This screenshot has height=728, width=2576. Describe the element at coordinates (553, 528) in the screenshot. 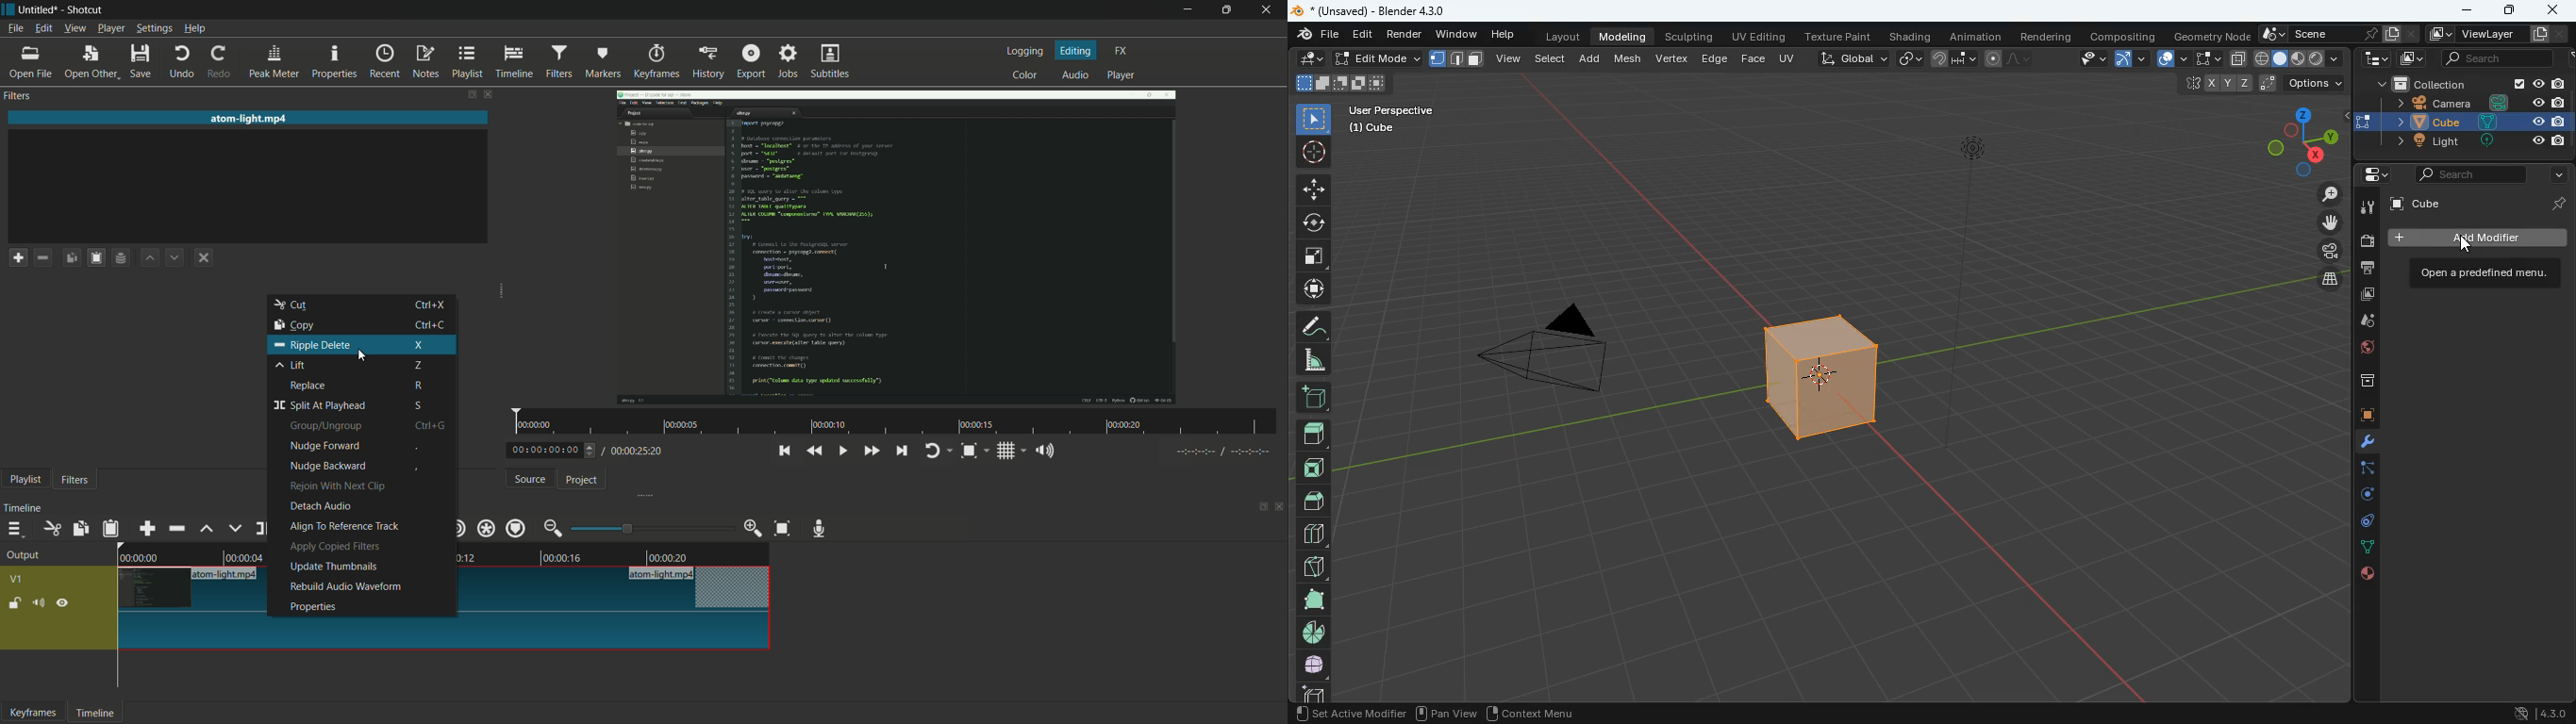

I see `move out` at that location.